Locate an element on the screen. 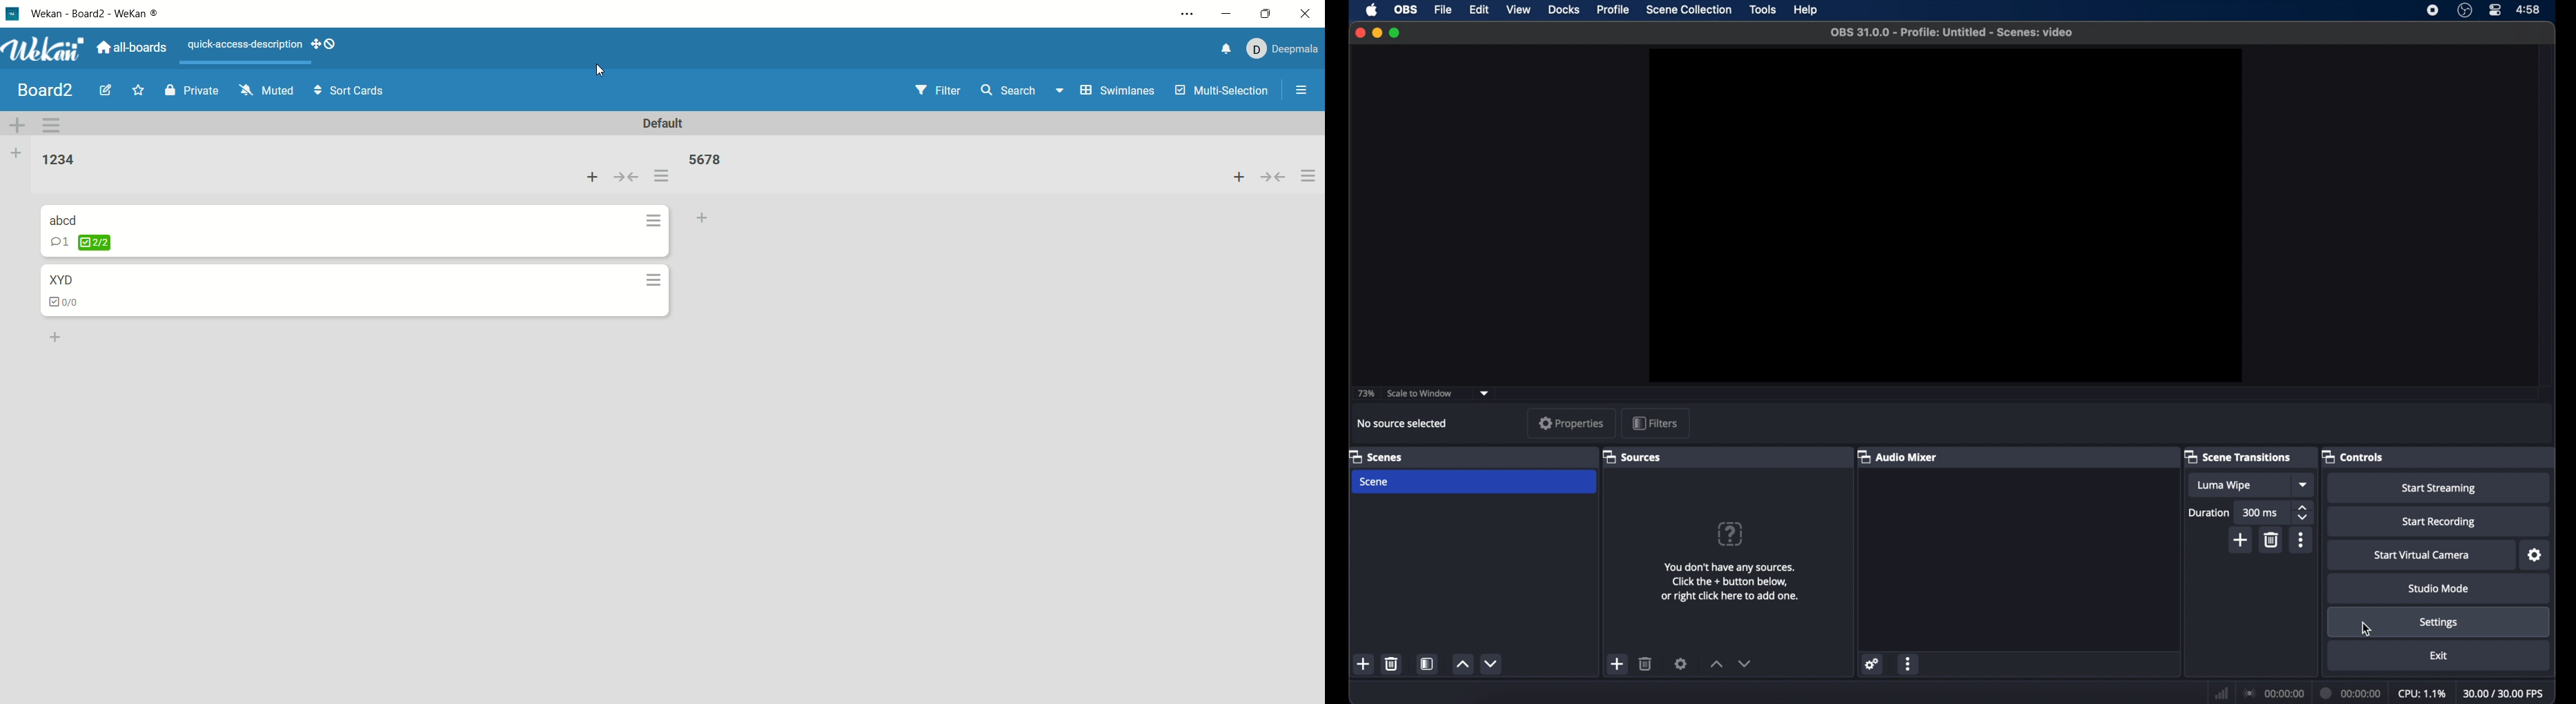 This screenshot has width=2576, height=728. add is located at coordinates (1618, 664).